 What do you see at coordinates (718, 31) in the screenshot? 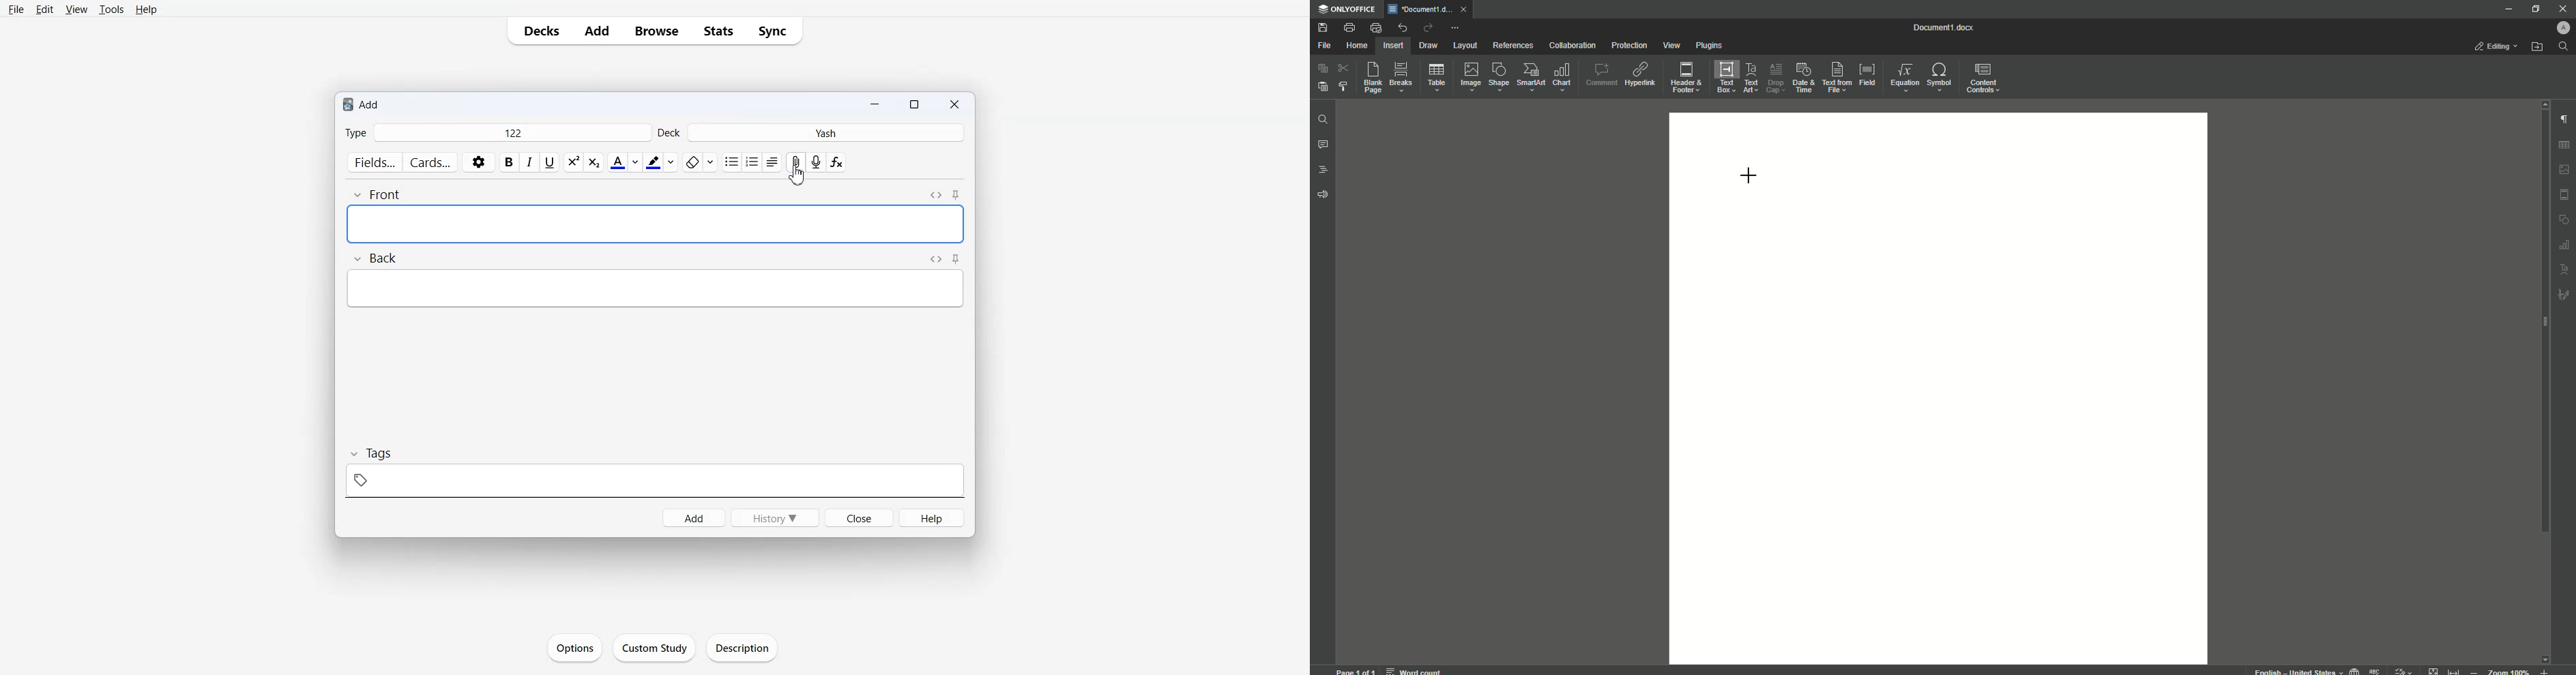
I see `Stats` at bounding box center [718, 31].